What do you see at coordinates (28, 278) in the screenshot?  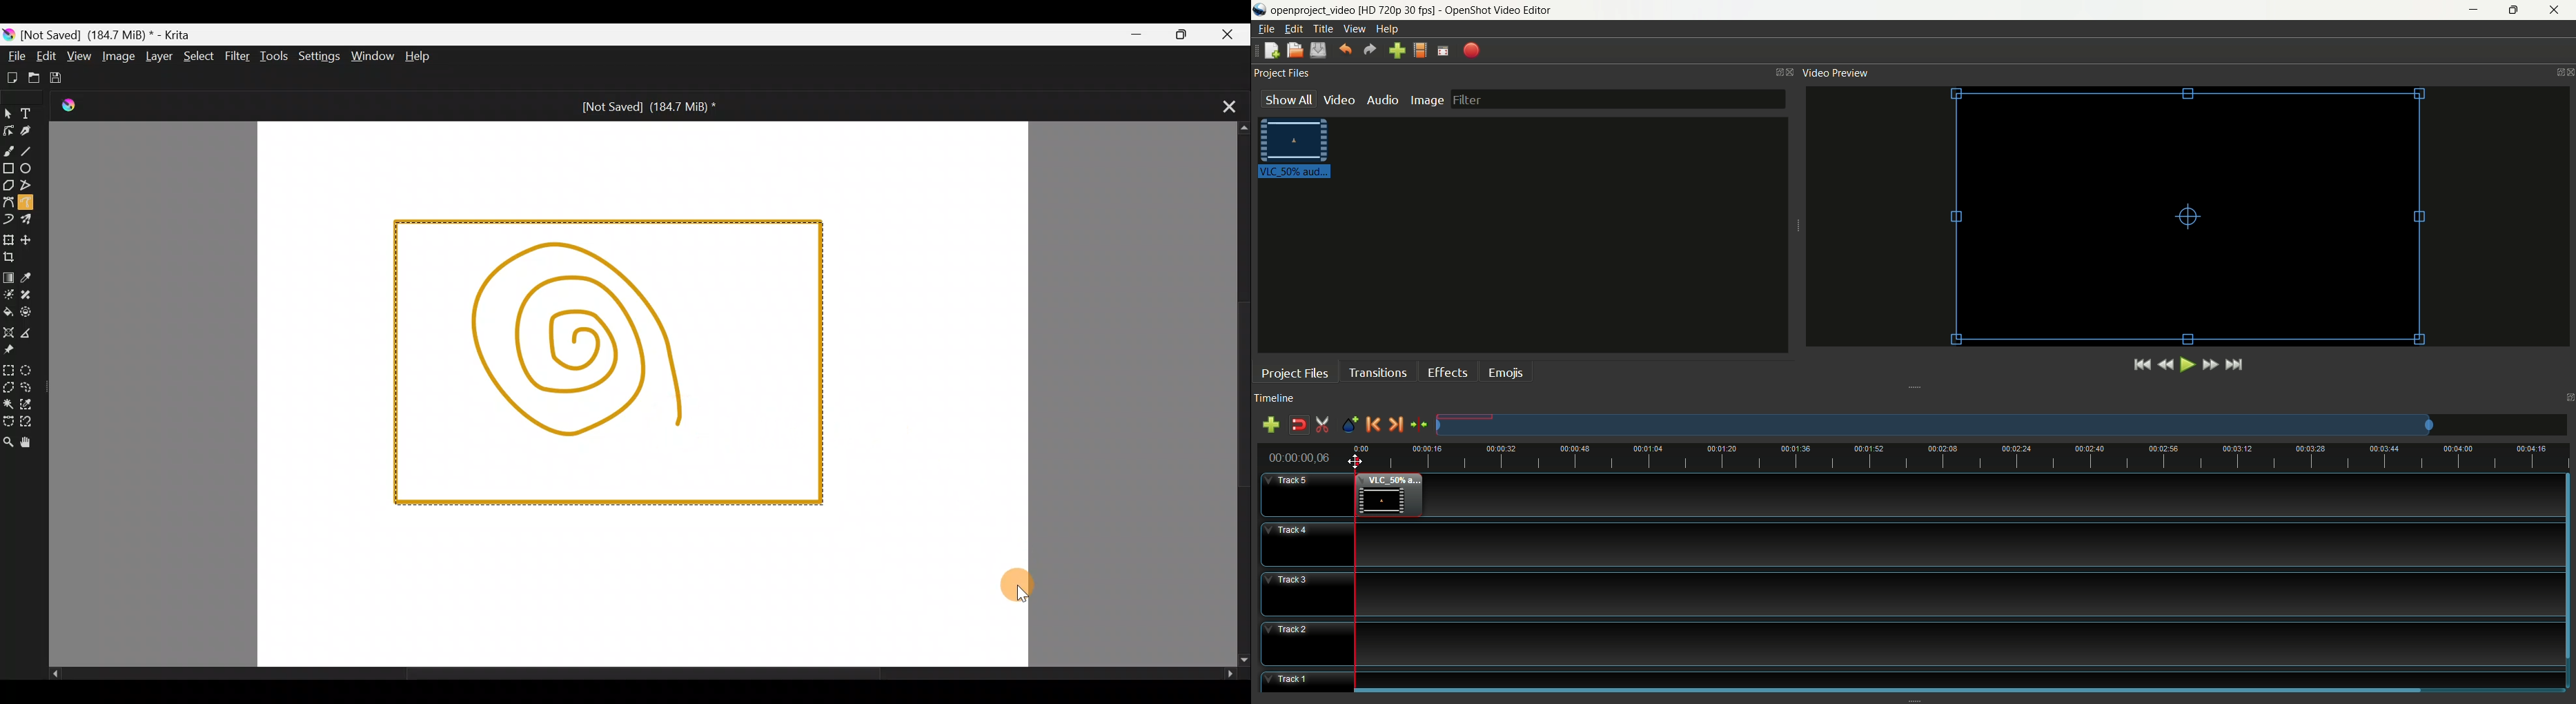 I see `Sample a colour` at bounding box center [28, 278].